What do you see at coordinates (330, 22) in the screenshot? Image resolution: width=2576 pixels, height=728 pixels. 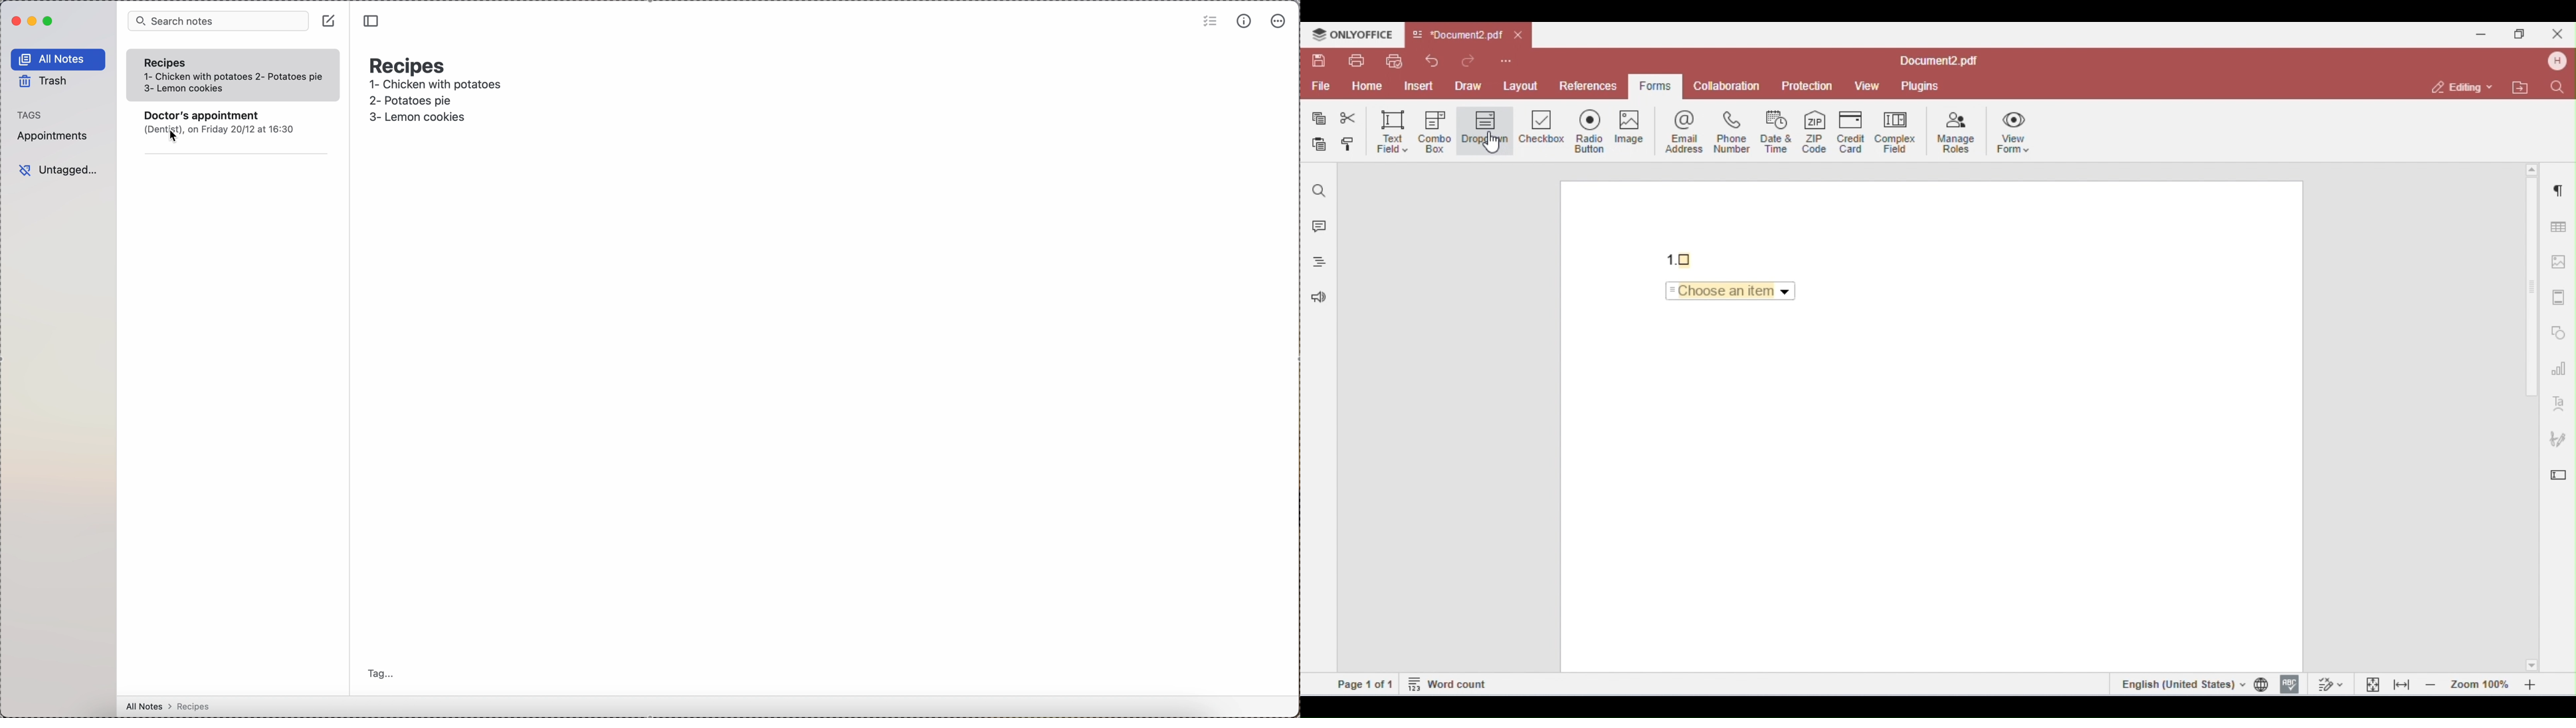 I see `create note` at bounding box center [330, 22].